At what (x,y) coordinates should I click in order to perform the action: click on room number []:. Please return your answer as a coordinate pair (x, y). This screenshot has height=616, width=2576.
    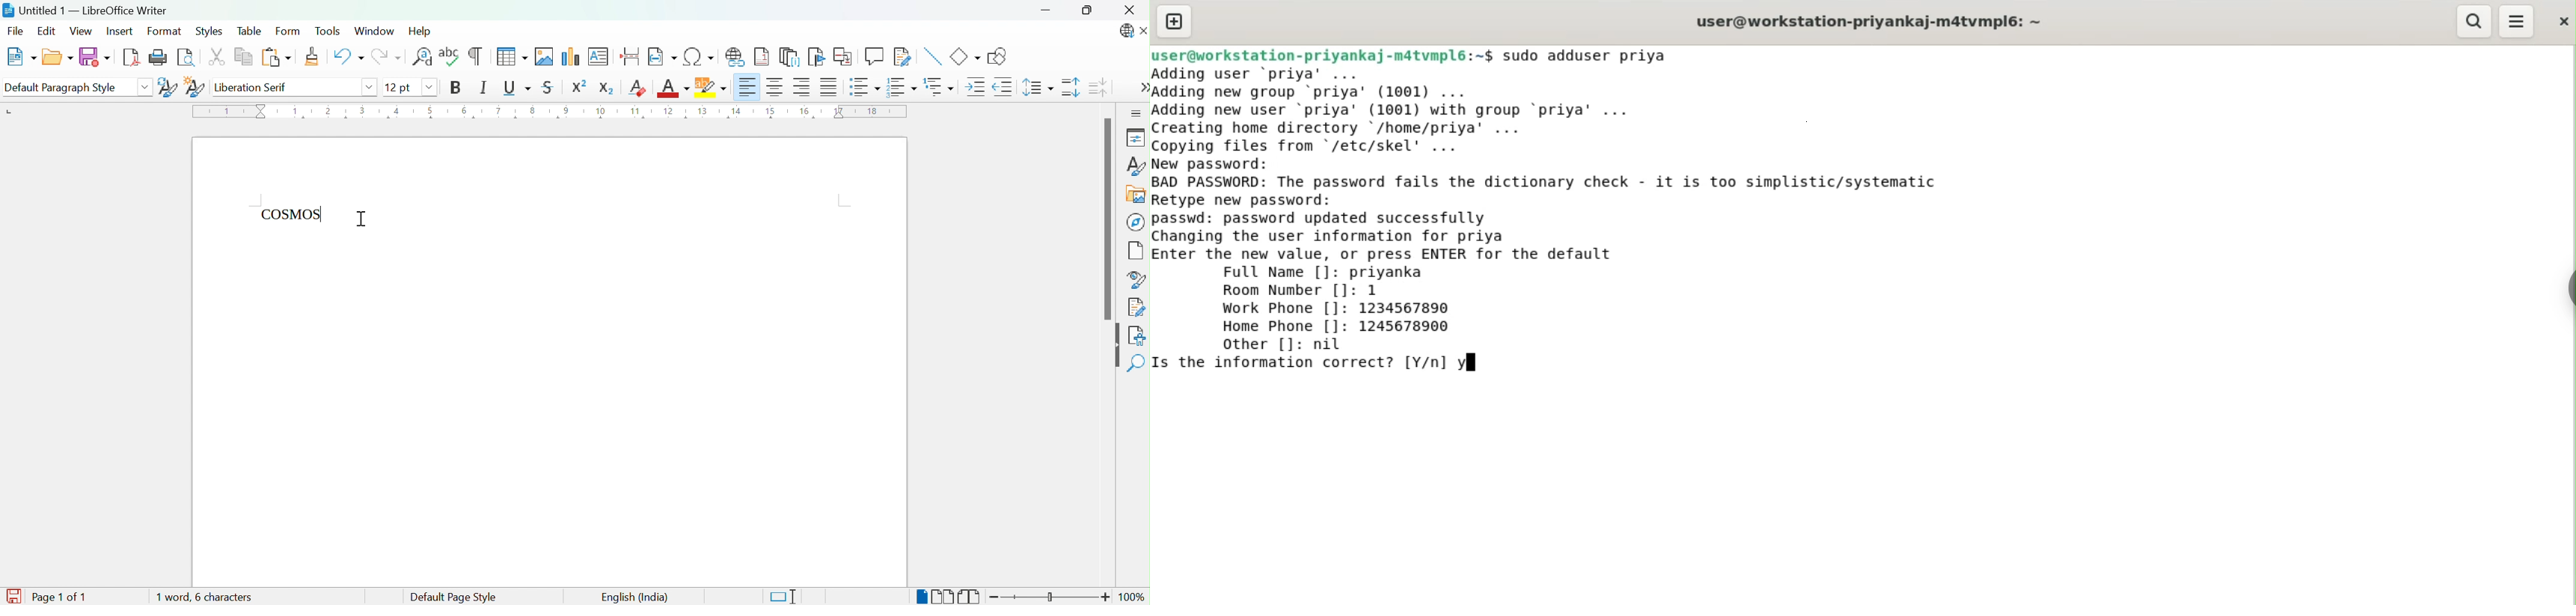
    Looking at the image, I should click on (1286, 292).